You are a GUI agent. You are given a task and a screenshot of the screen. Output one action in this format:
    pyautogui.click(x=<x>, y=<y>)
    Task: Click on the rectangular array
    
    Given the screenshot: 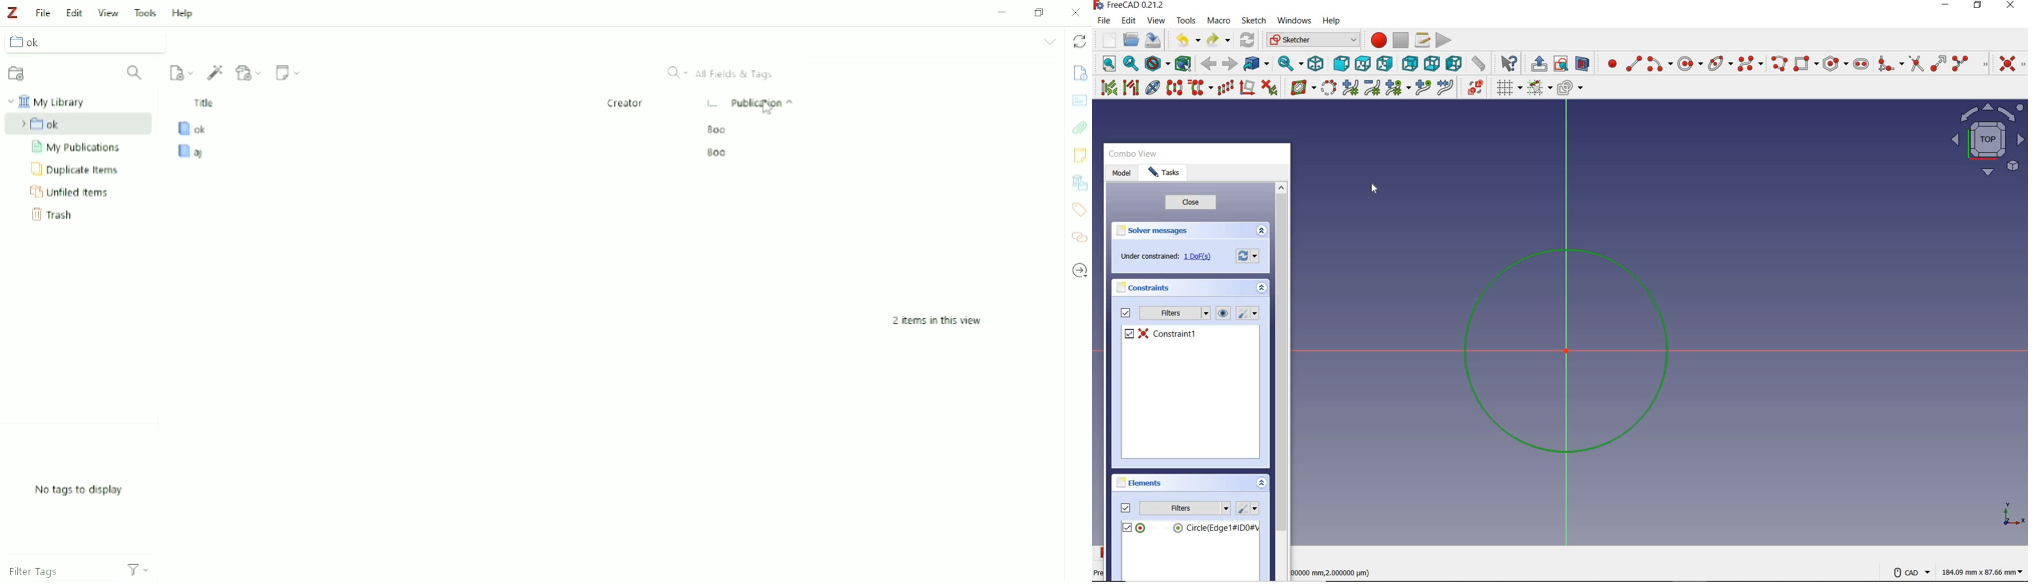 What is the action you would take?
    pyautogui.click(x=1226, y=88)
    